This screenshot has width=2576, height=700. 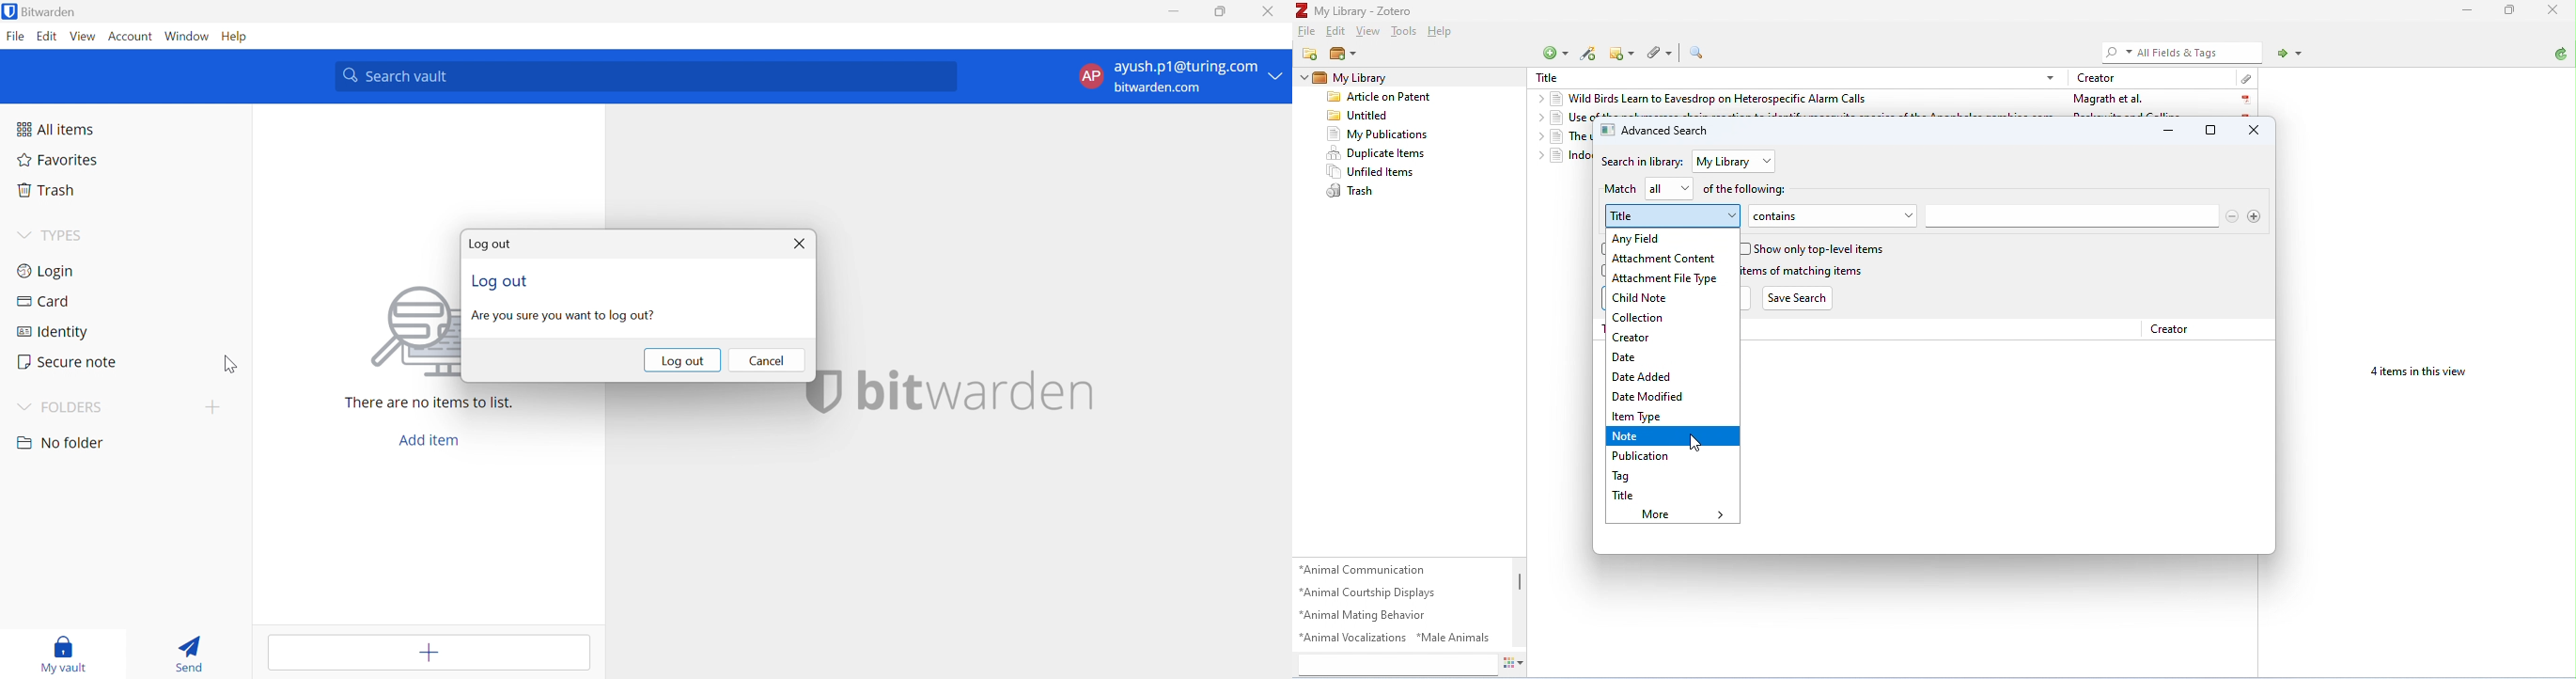 What do you see at coordinates (2256, 131) in the screenshot?
I see `close` at bounding box center [2256, 131].